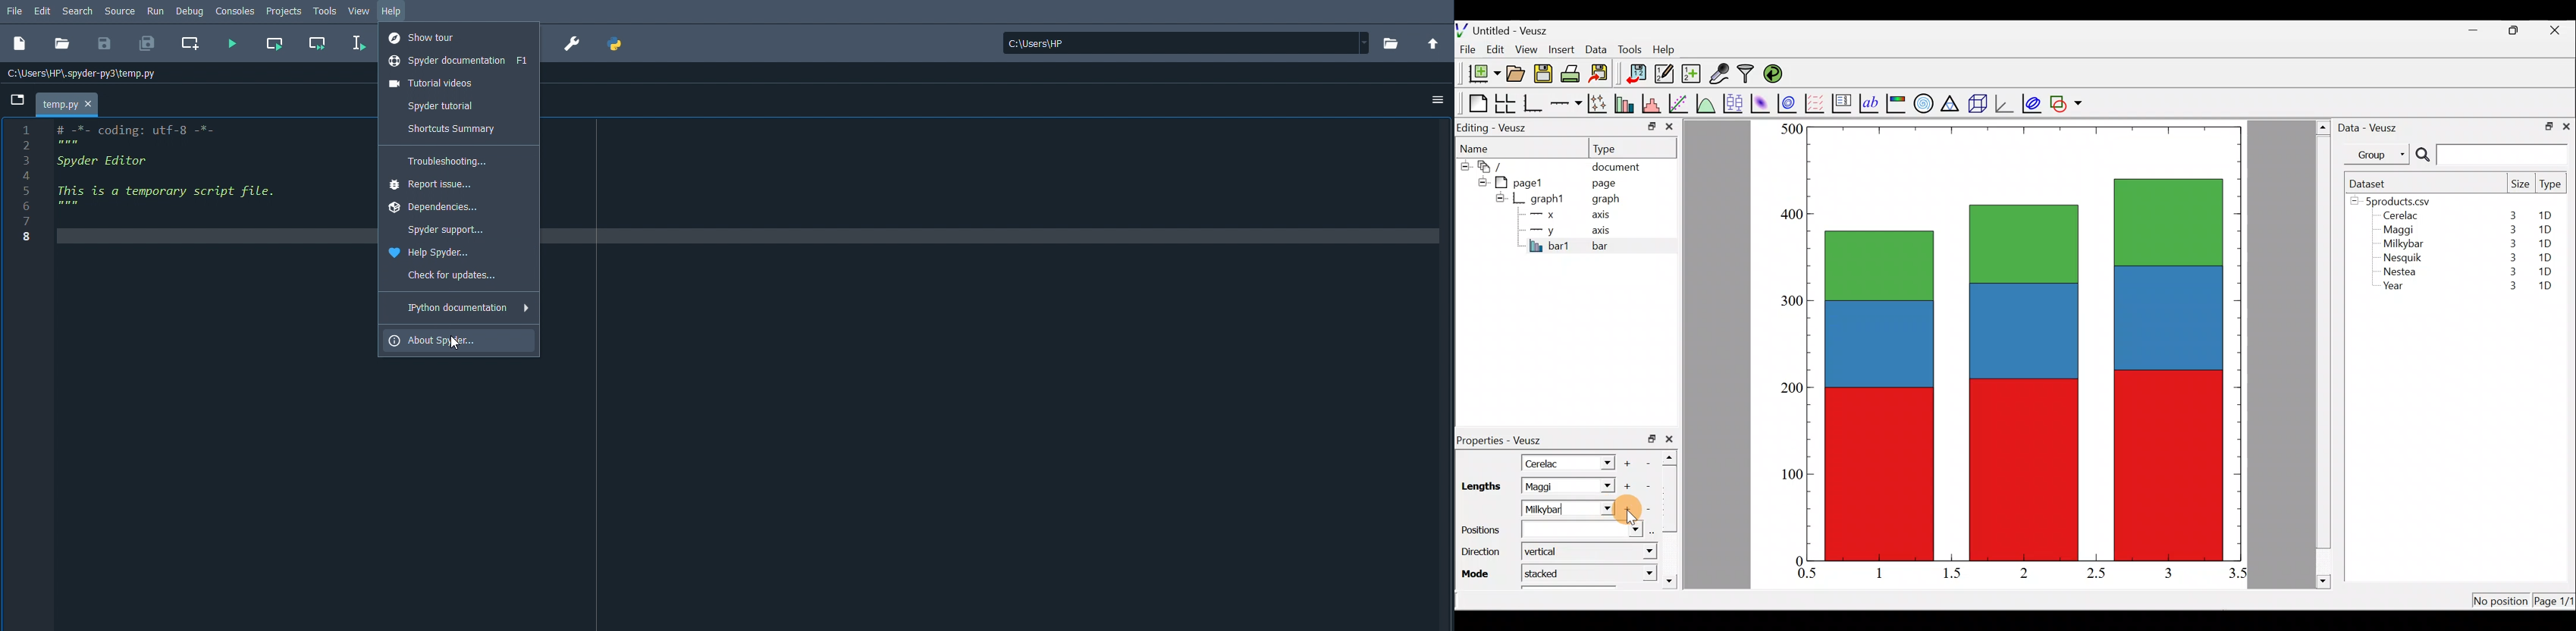 The width and height of the screenshot is (2576, 644). What do you see at coordinates (120, 12) in the screenshot?
I see `Source` at bounding box center [120, 12].